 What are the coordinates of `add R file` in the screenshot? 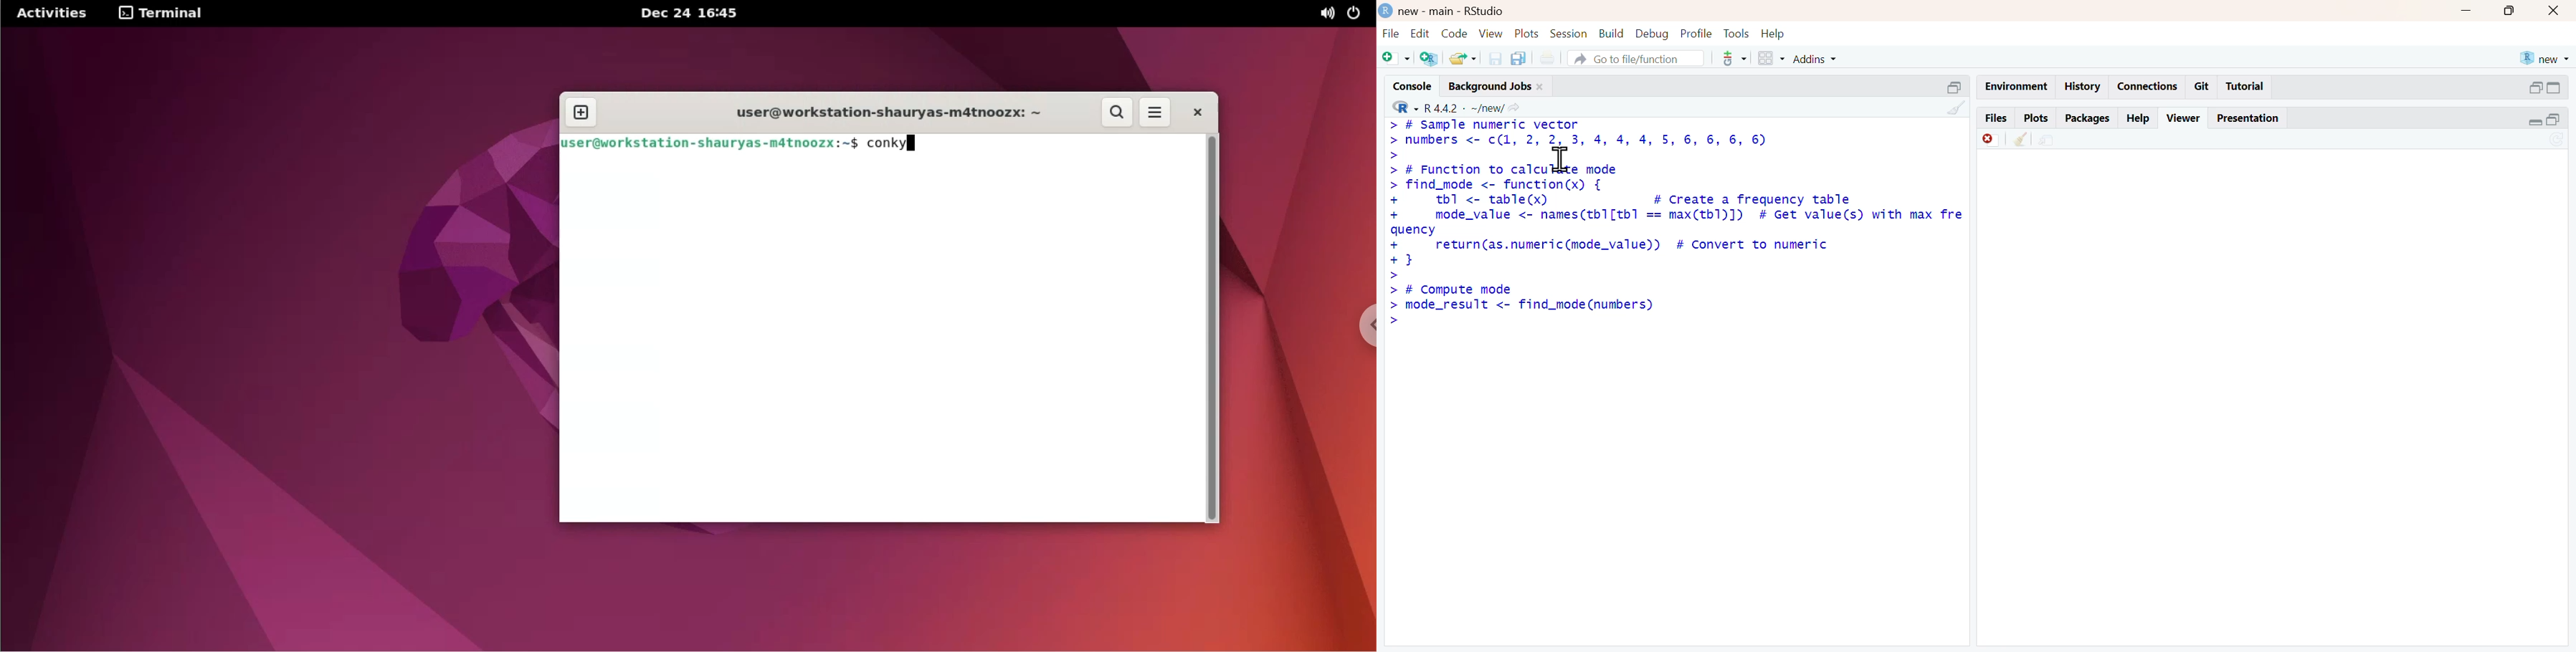 It's located at (1430, 59).